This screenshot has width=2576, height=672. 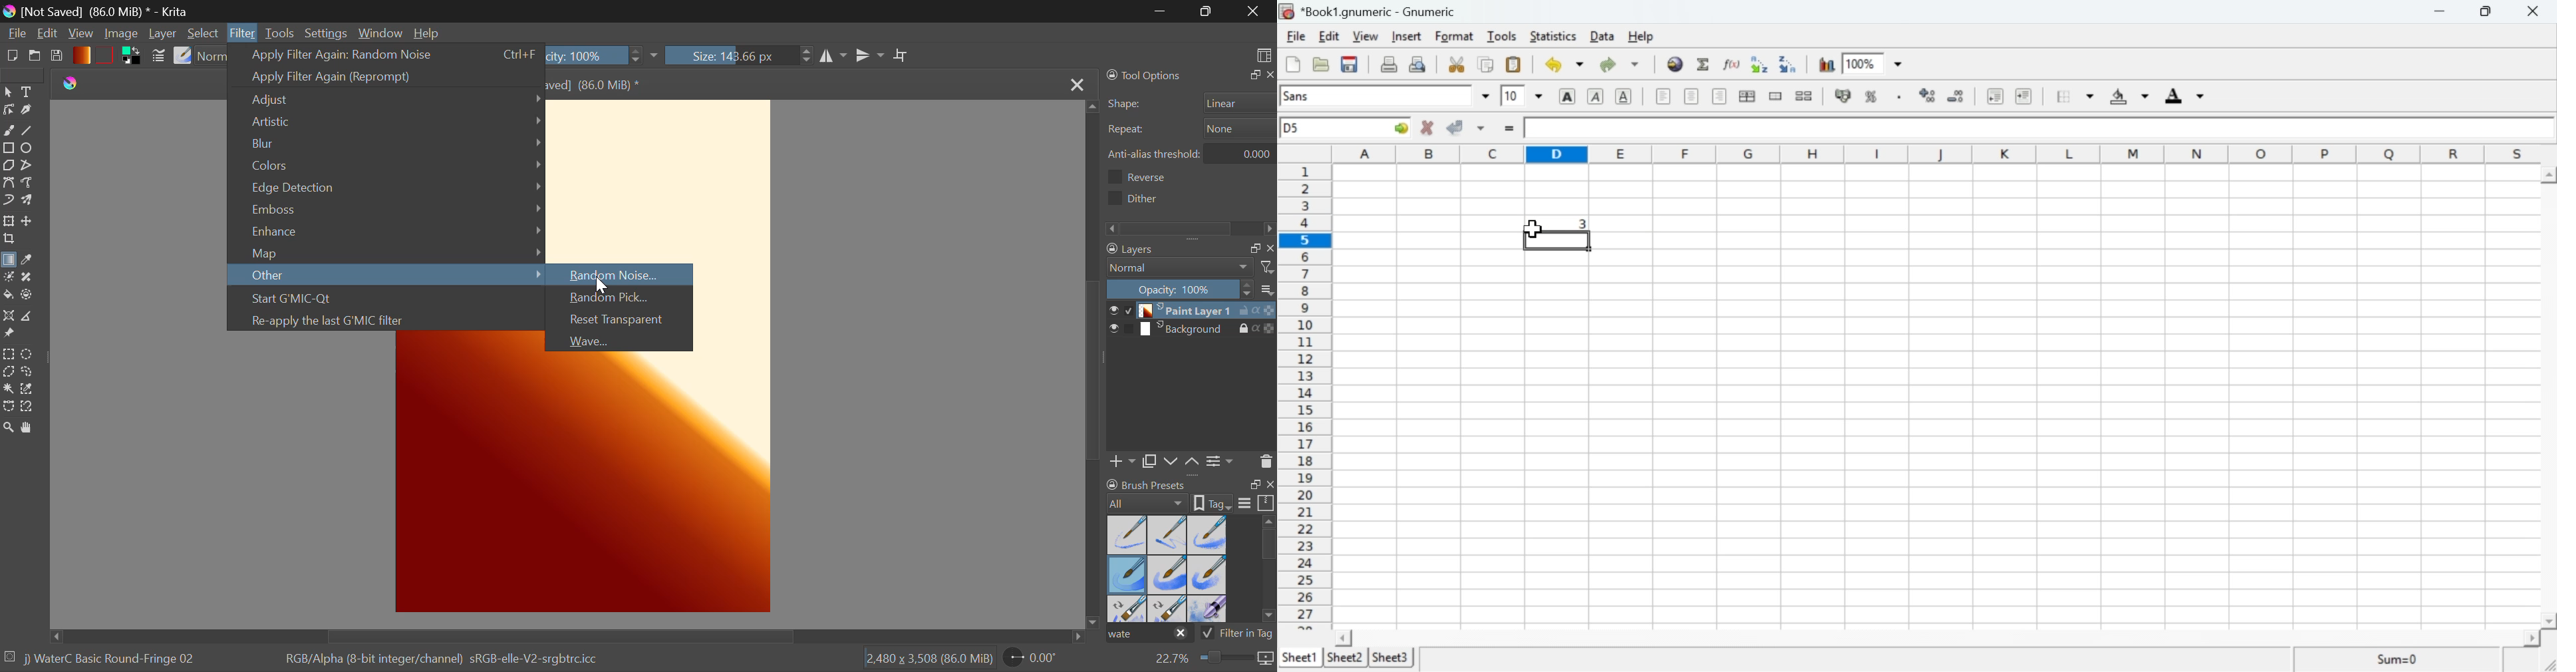 I want to click on Apply Filter Again, so click(x=386, y=55).